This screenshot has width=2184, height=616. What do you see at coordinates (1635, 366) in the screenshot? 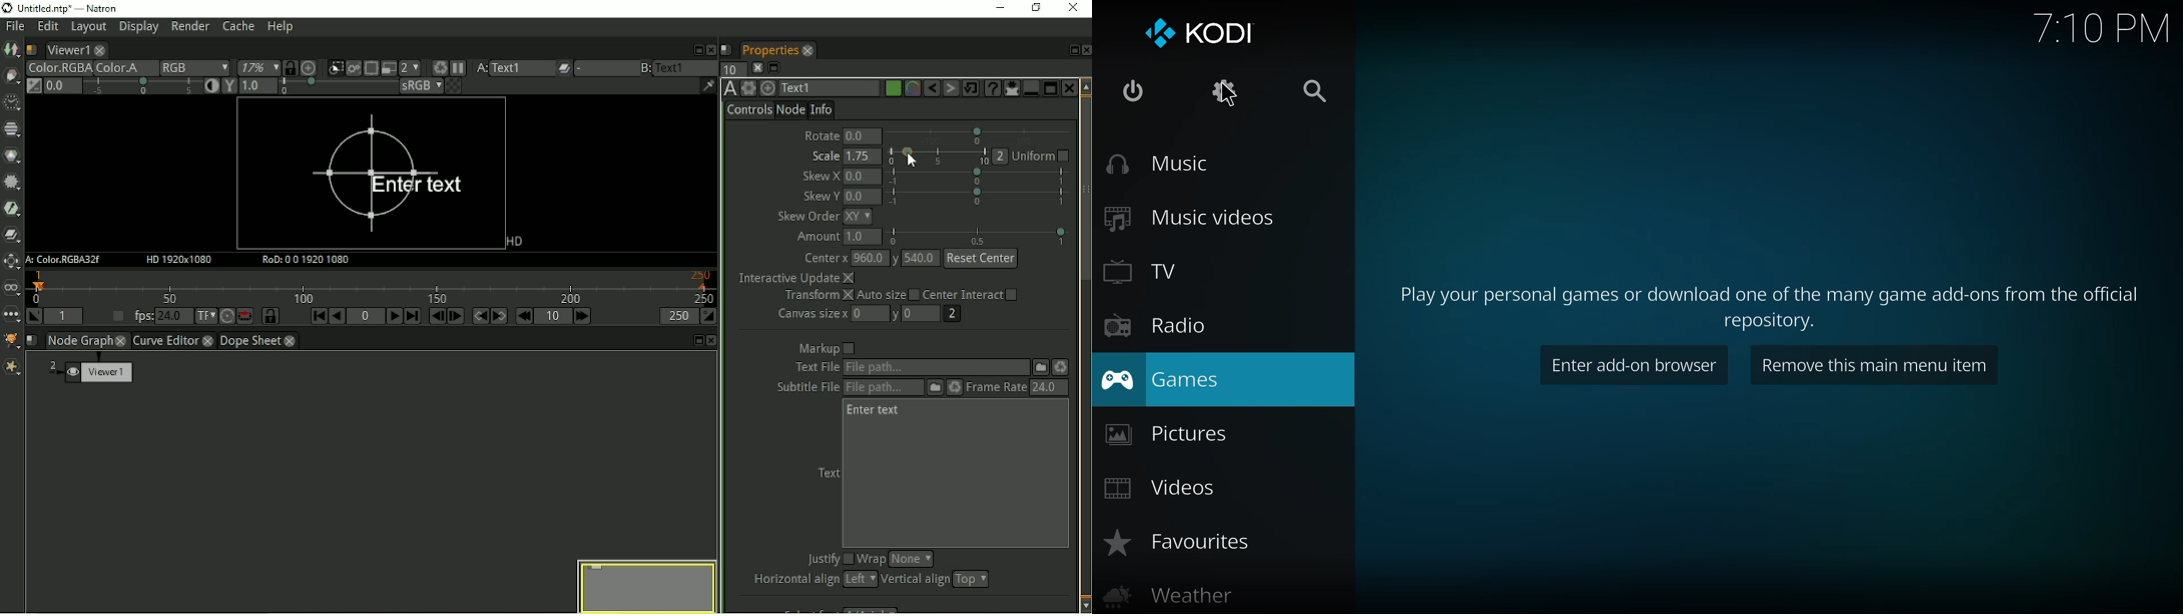
I see `enter add on browser` at bounding box center [1635, 366].